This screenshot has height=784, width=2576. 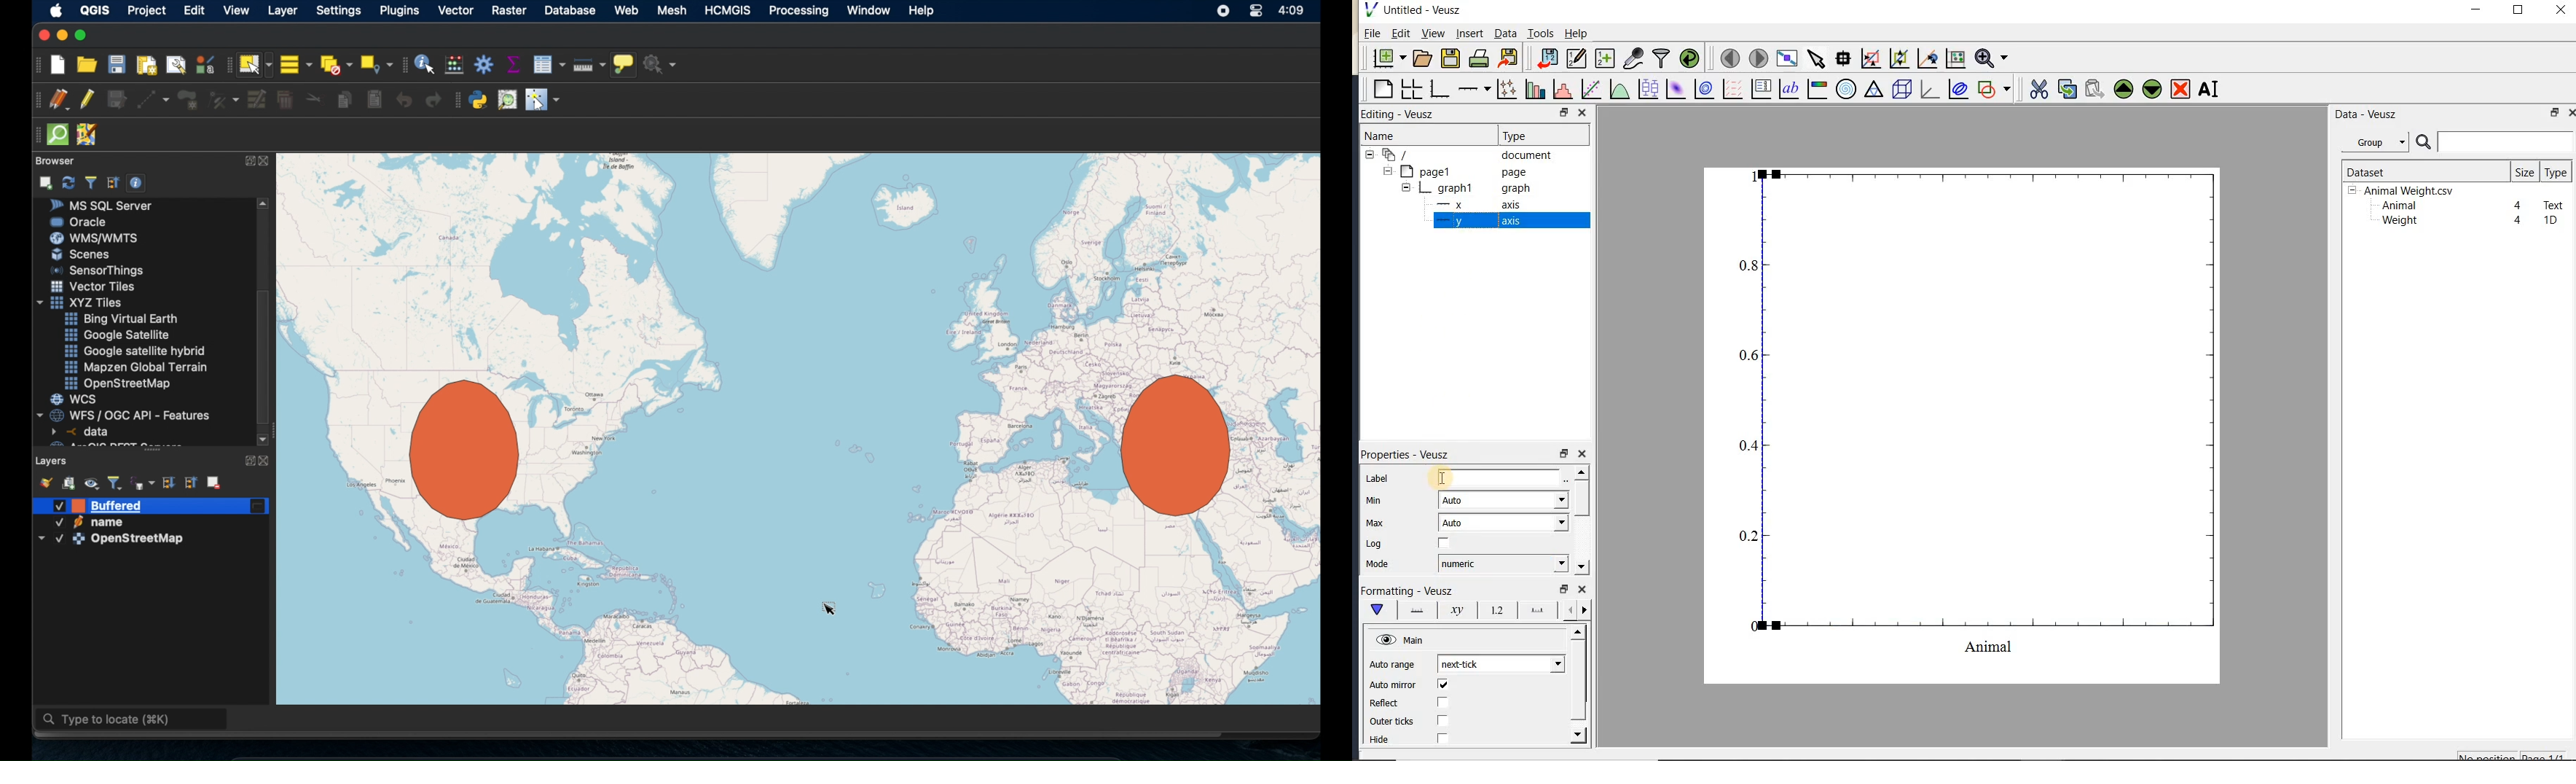 I want to click on attributes toolbar, so click(x=404, y=63).